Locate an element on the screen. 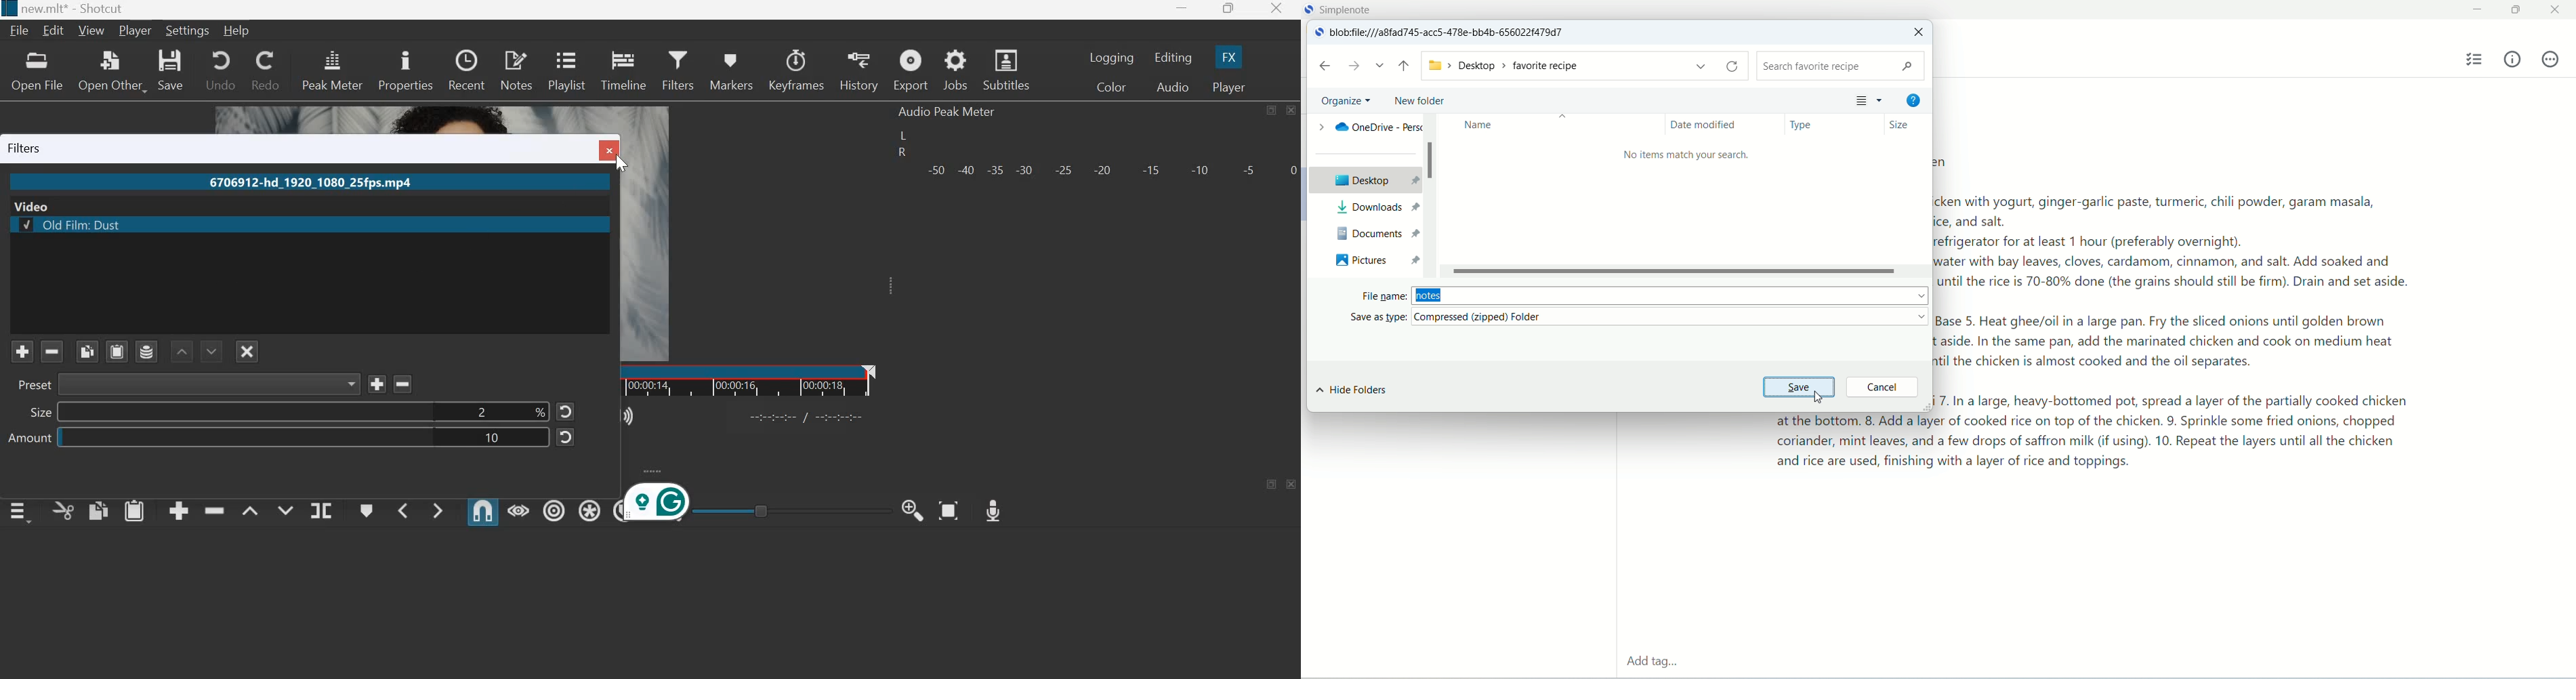  location is located at coordinates (1453, 33).